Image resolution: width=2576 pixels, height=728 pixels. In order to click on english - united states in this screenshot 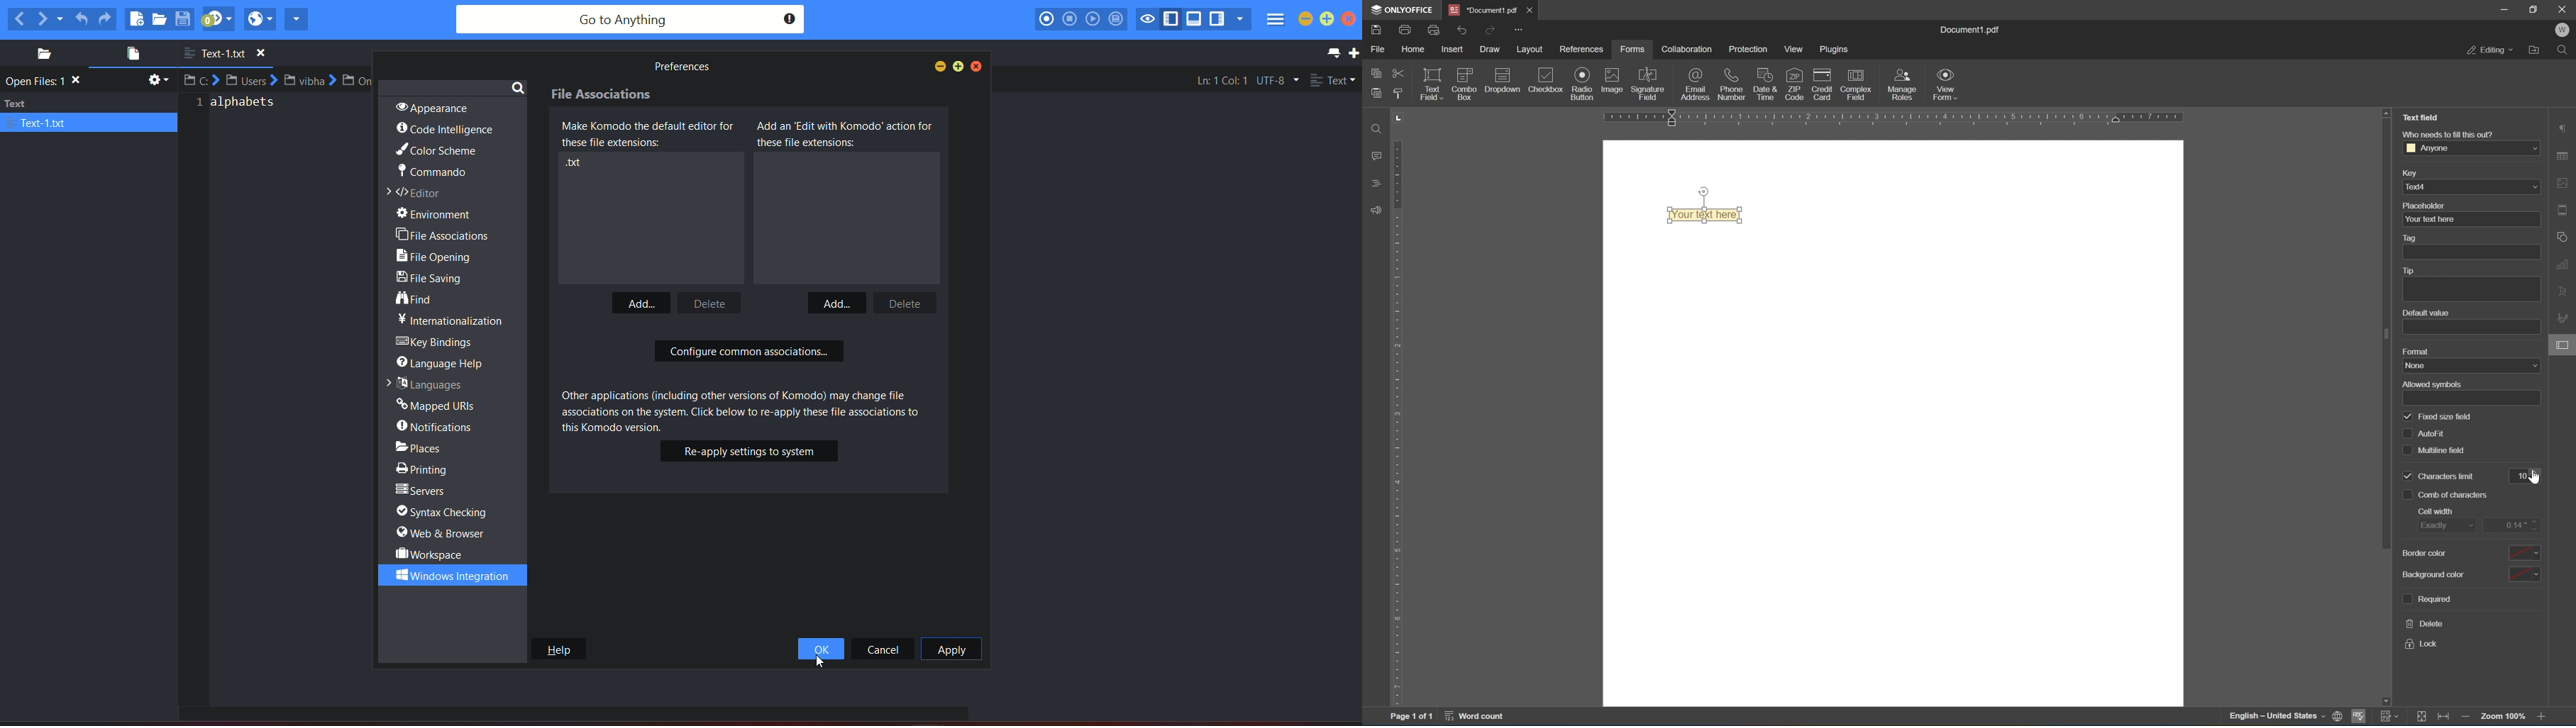, I will do `click(2274, 717)`.